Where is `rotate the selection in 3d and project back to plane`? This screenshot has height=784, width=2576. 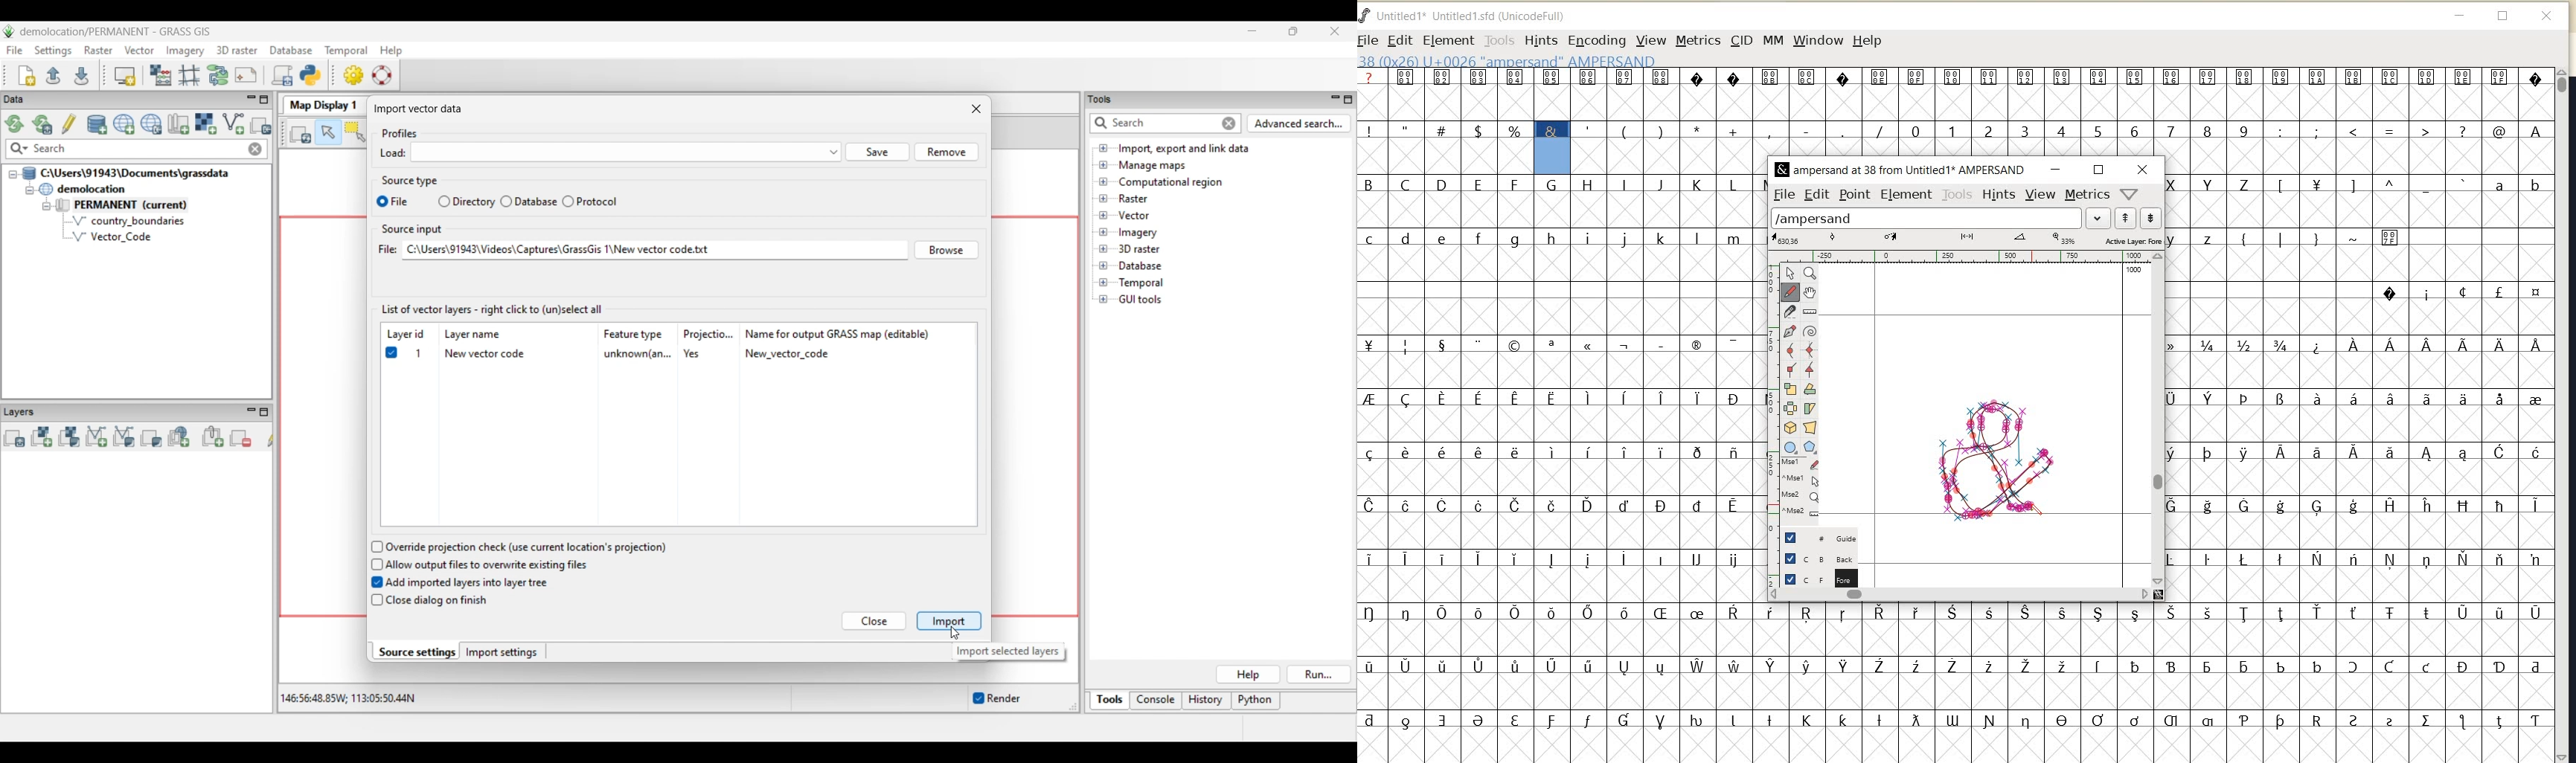 rotate the selection in 3d and project back to plane is located at coordinates (1790, 428).